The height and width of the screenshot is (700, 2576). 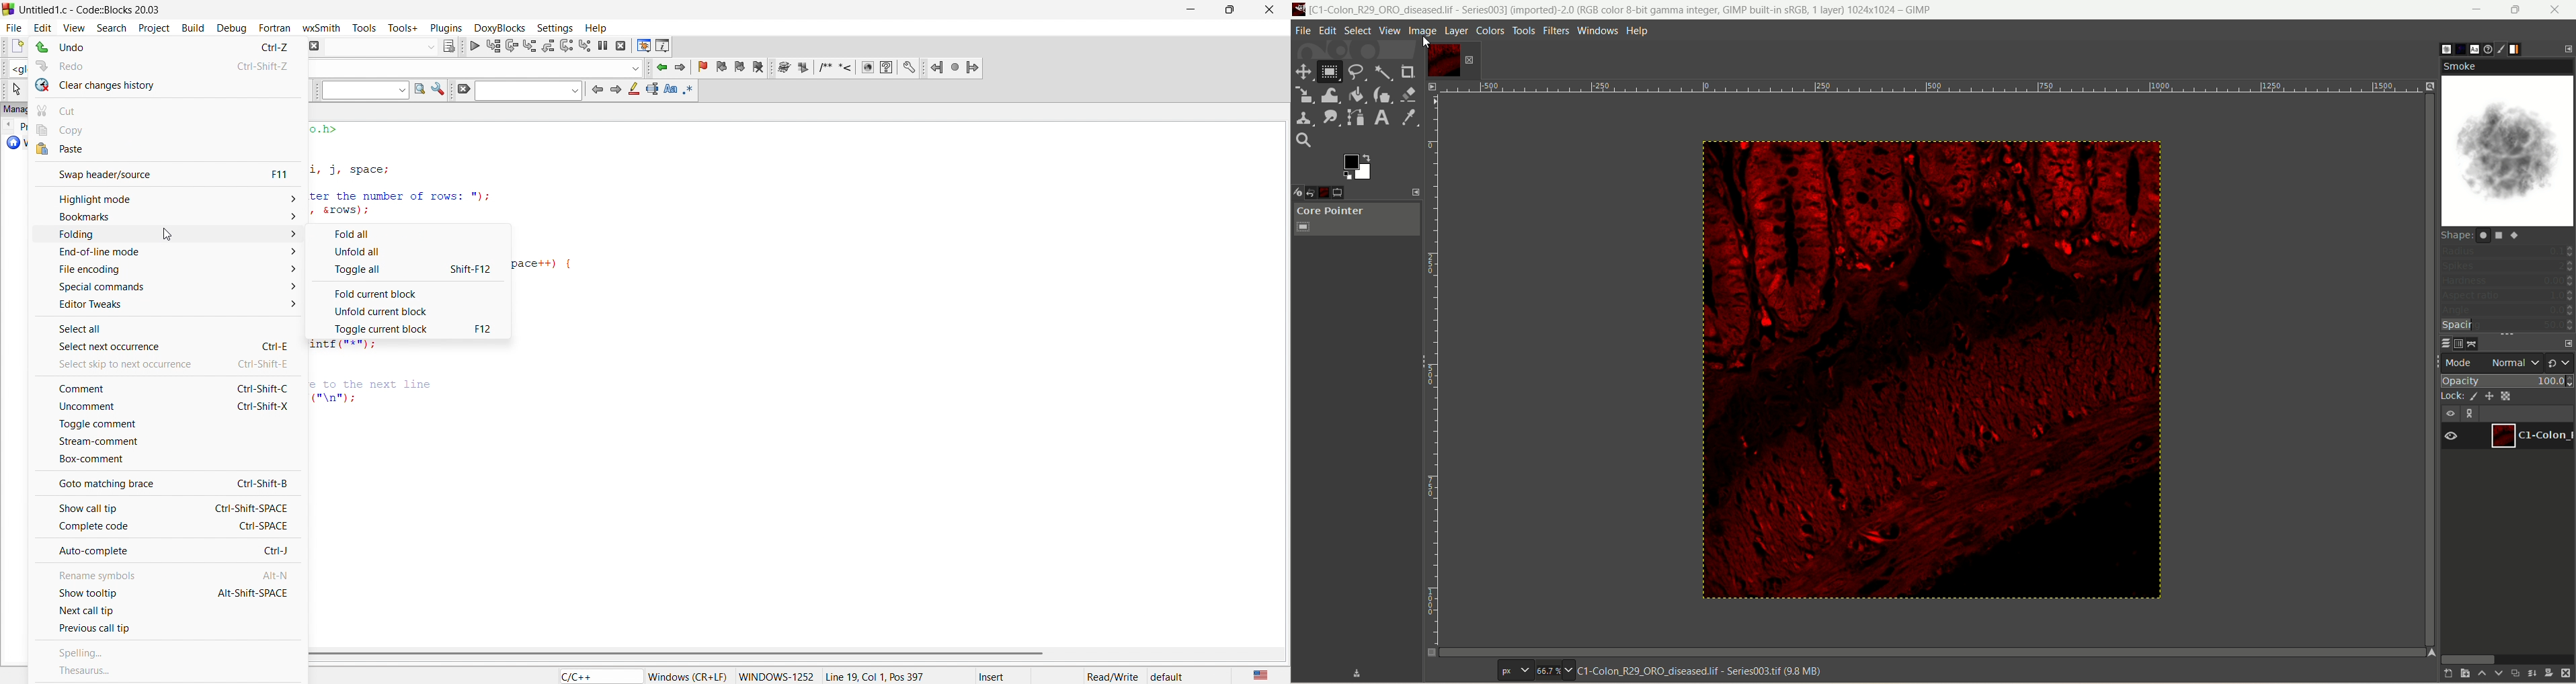 I want to click on debug, so click(x=230, y=28).